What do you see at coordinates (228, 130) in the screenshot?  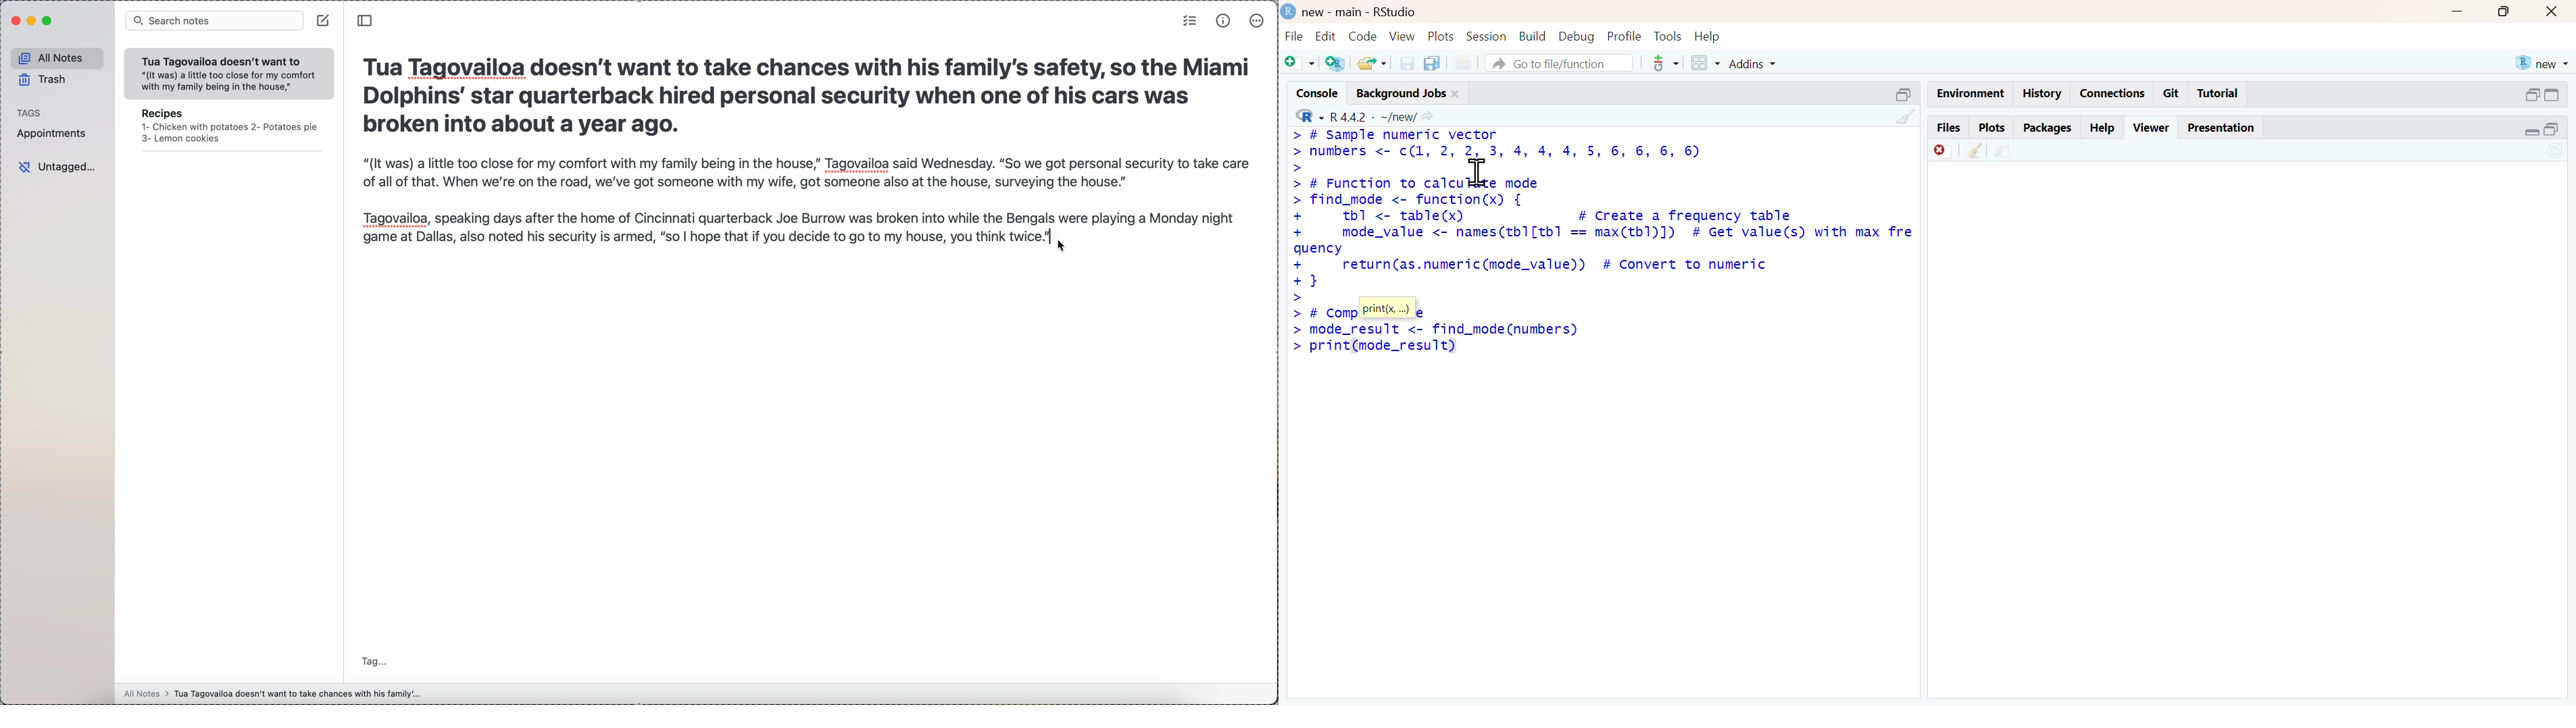 I see `Recipes
1- Chicken with potatoes 2- Potatoes pie
3- Lemon cookies` at bounding box center [228, 130].